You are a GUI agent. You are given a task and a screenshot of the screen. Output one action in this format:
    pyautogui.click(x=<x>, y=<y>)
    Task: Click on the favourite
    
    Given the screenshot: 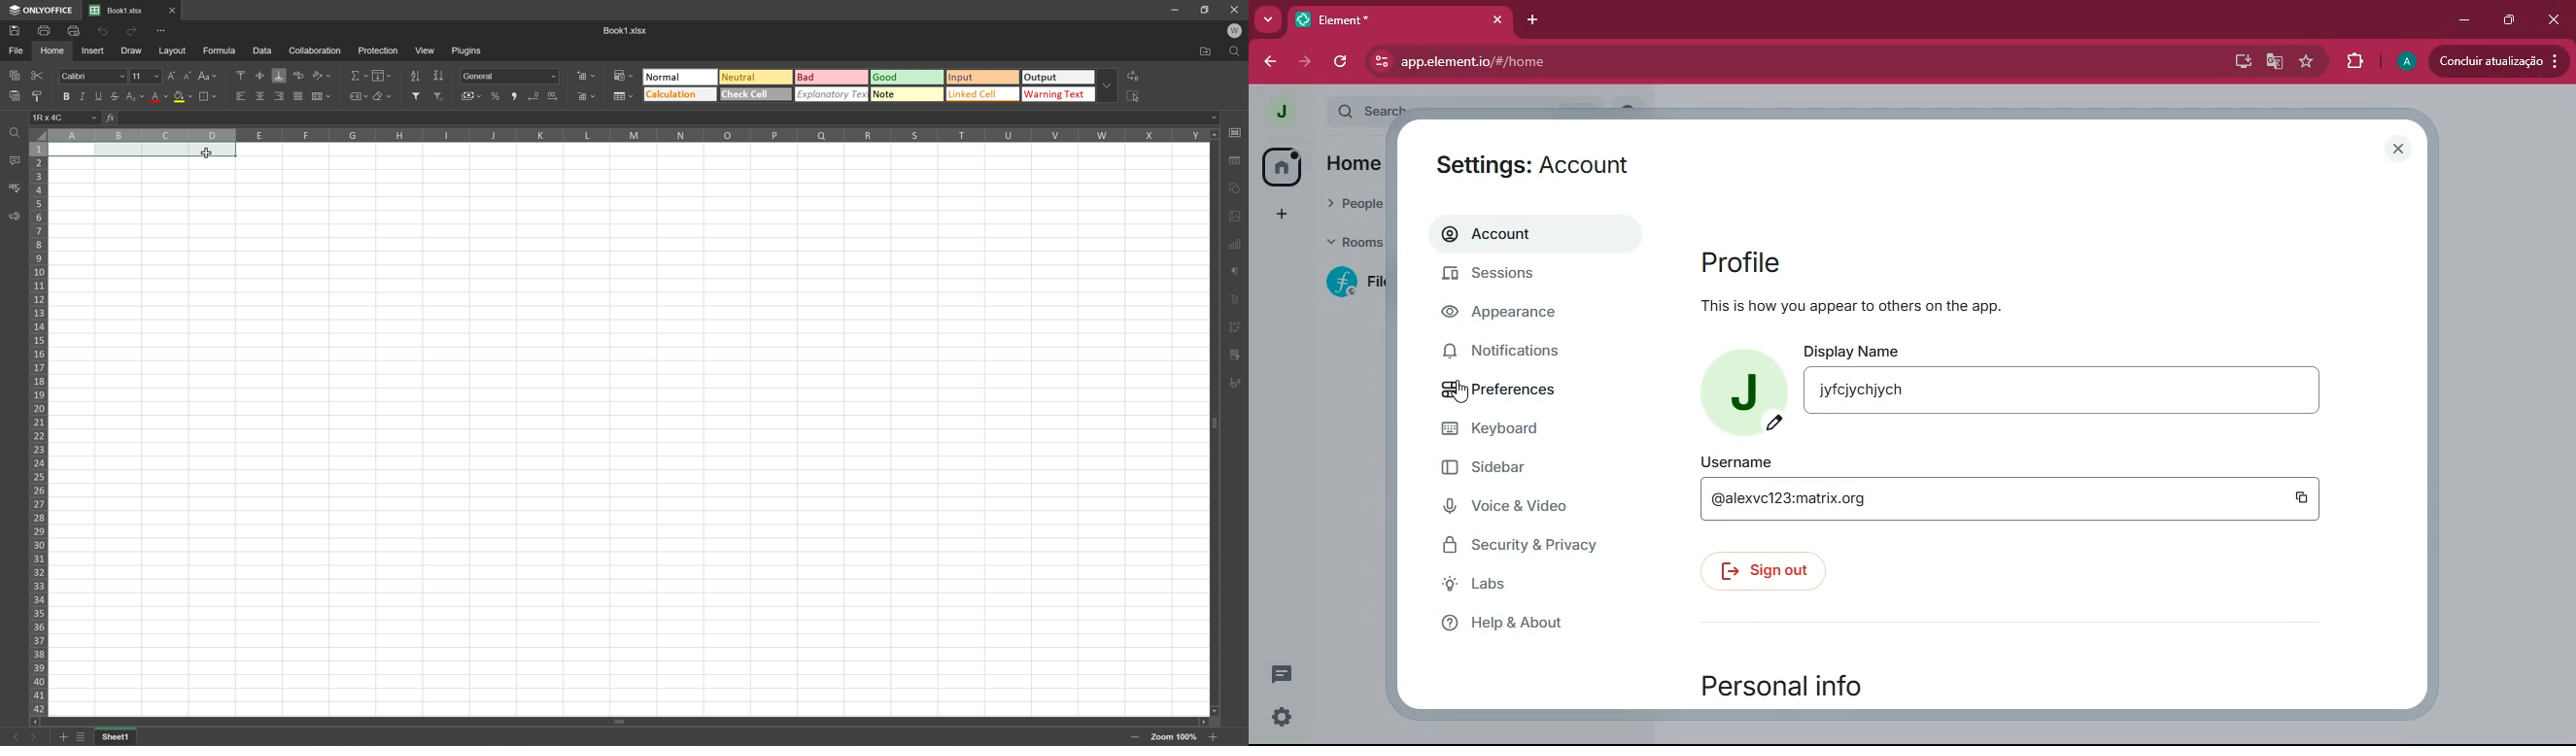 What is the action you would take?
    pyautogui.click(x=2305, y=63)
    